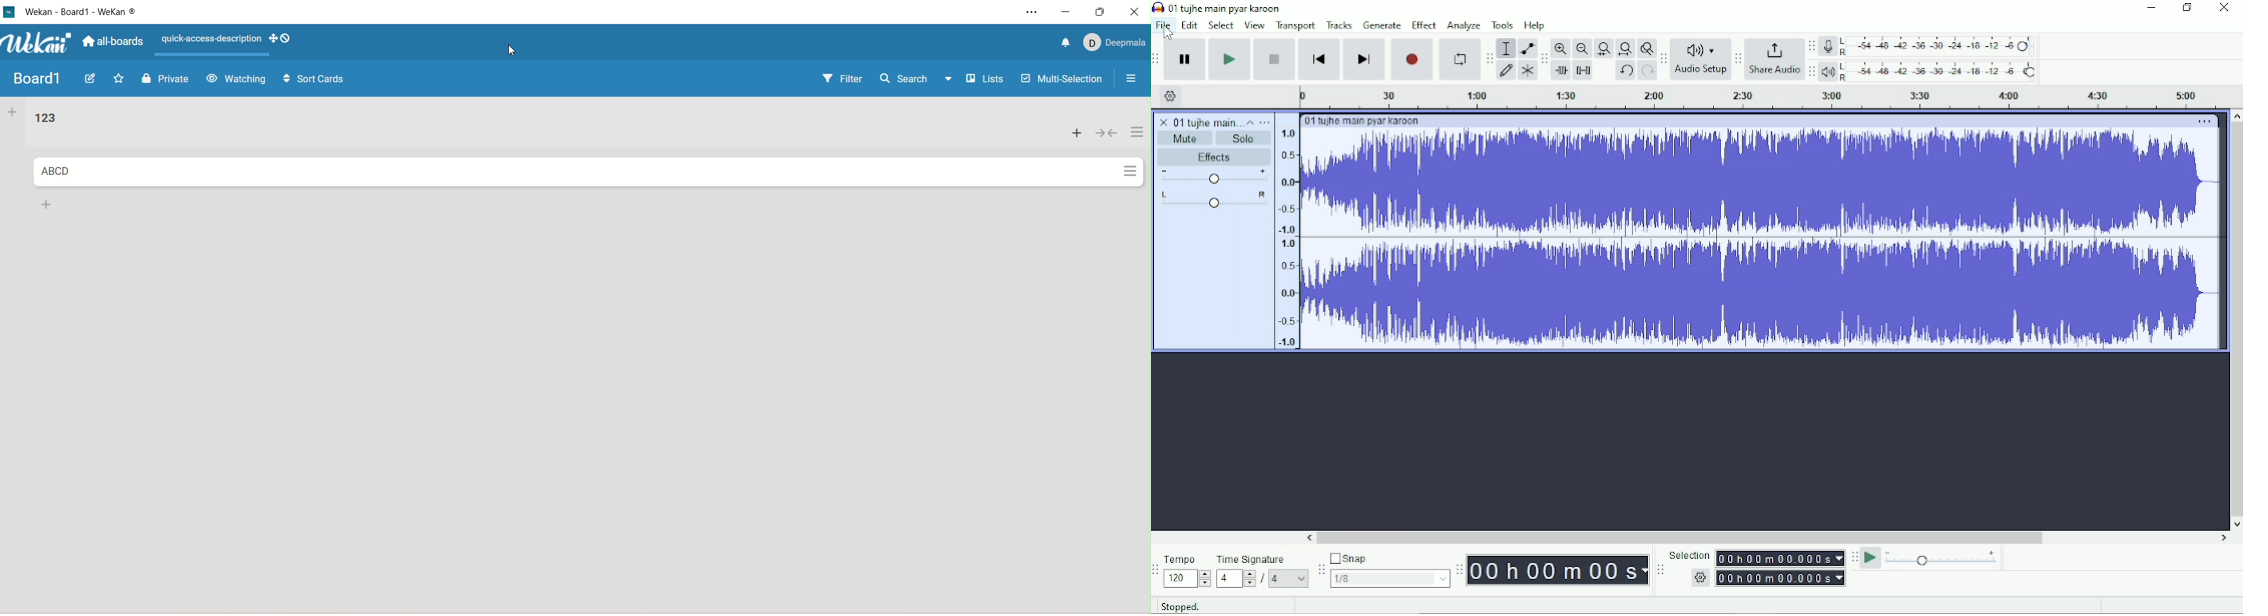 The image size is (2268, 616). Describe the element at coordinates (44, 119) in the screenshot. I see `list title` at that location.